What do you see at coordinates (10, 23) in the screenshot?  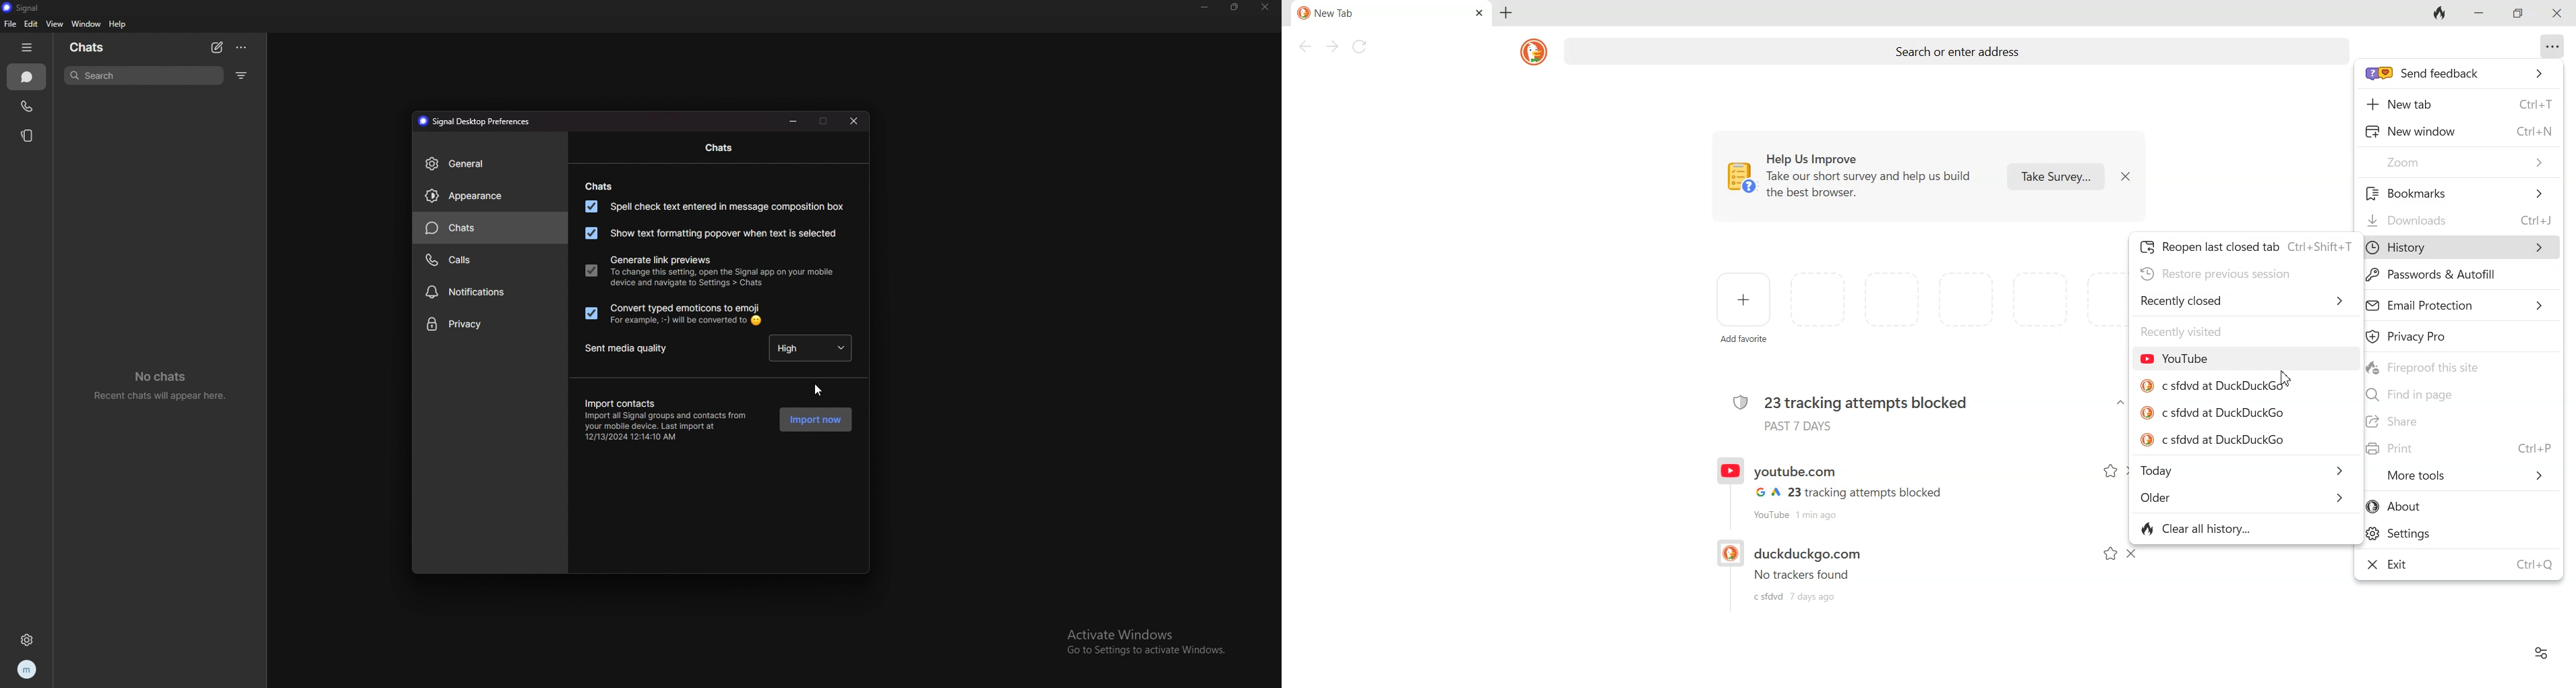 I see `file` at bounding box center [10, 23].